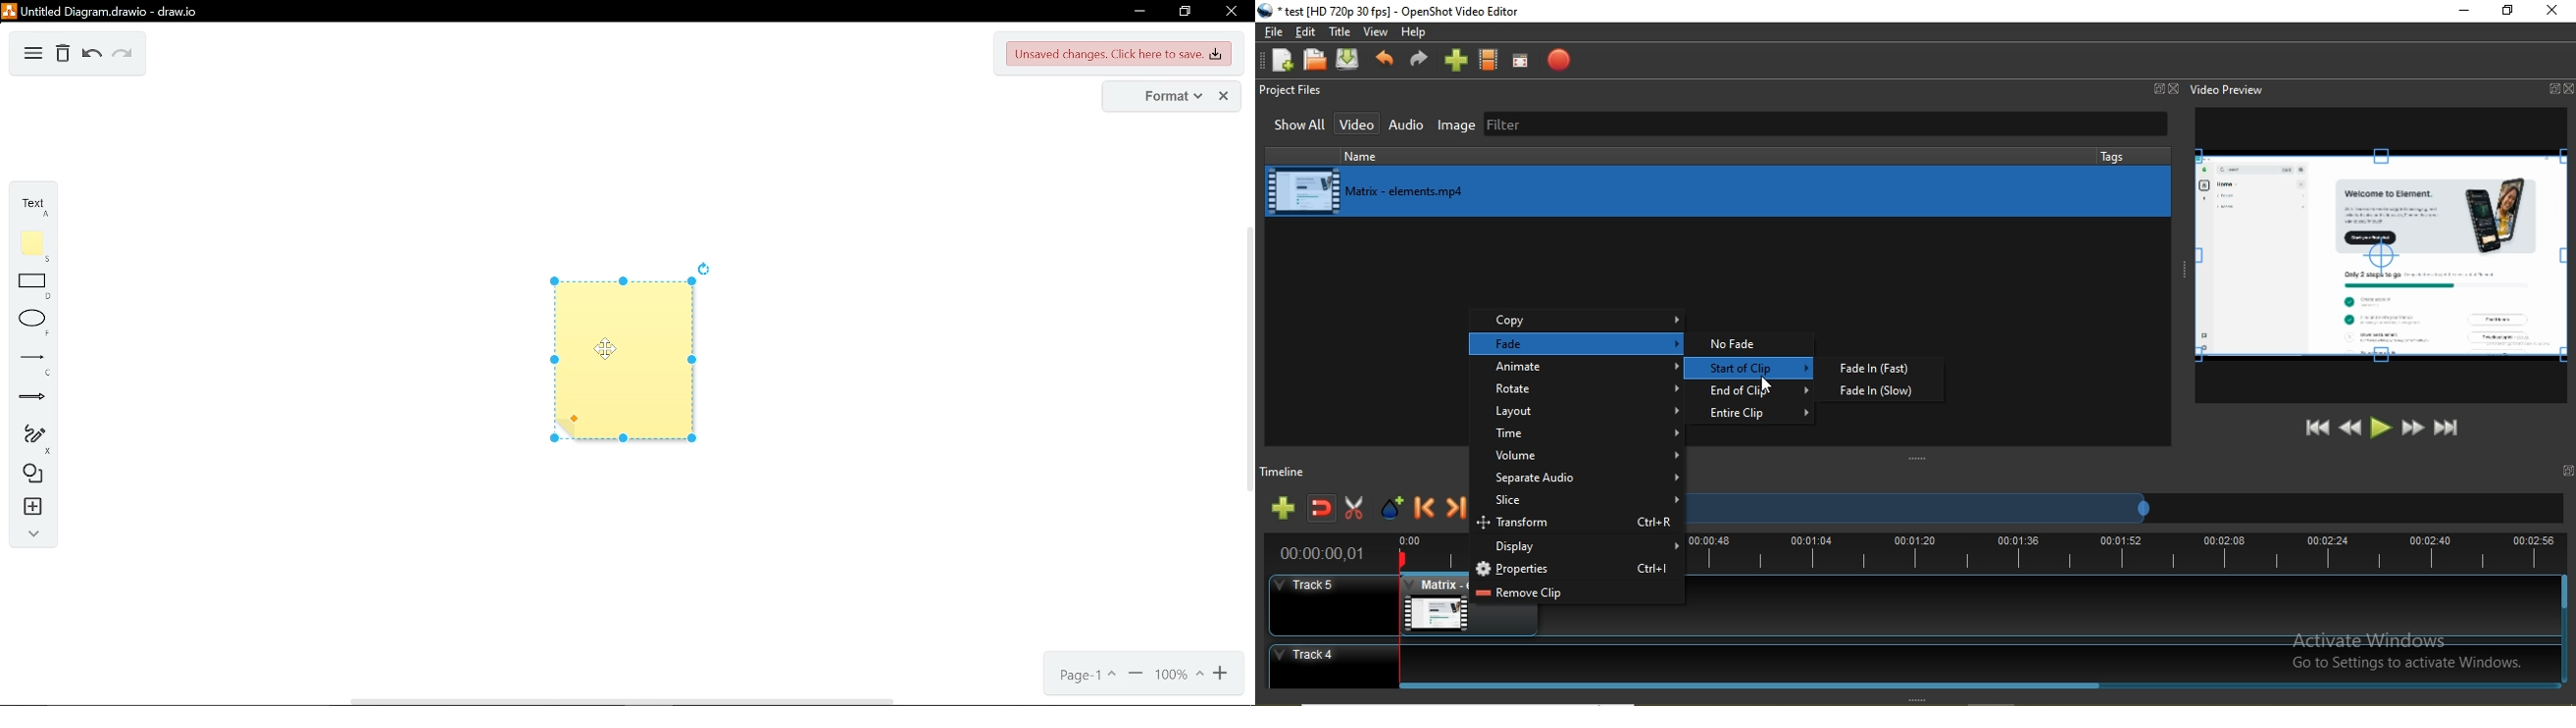 This screenshot has height=728, width=2576. I want to click on floating note added, so click(620, 360).